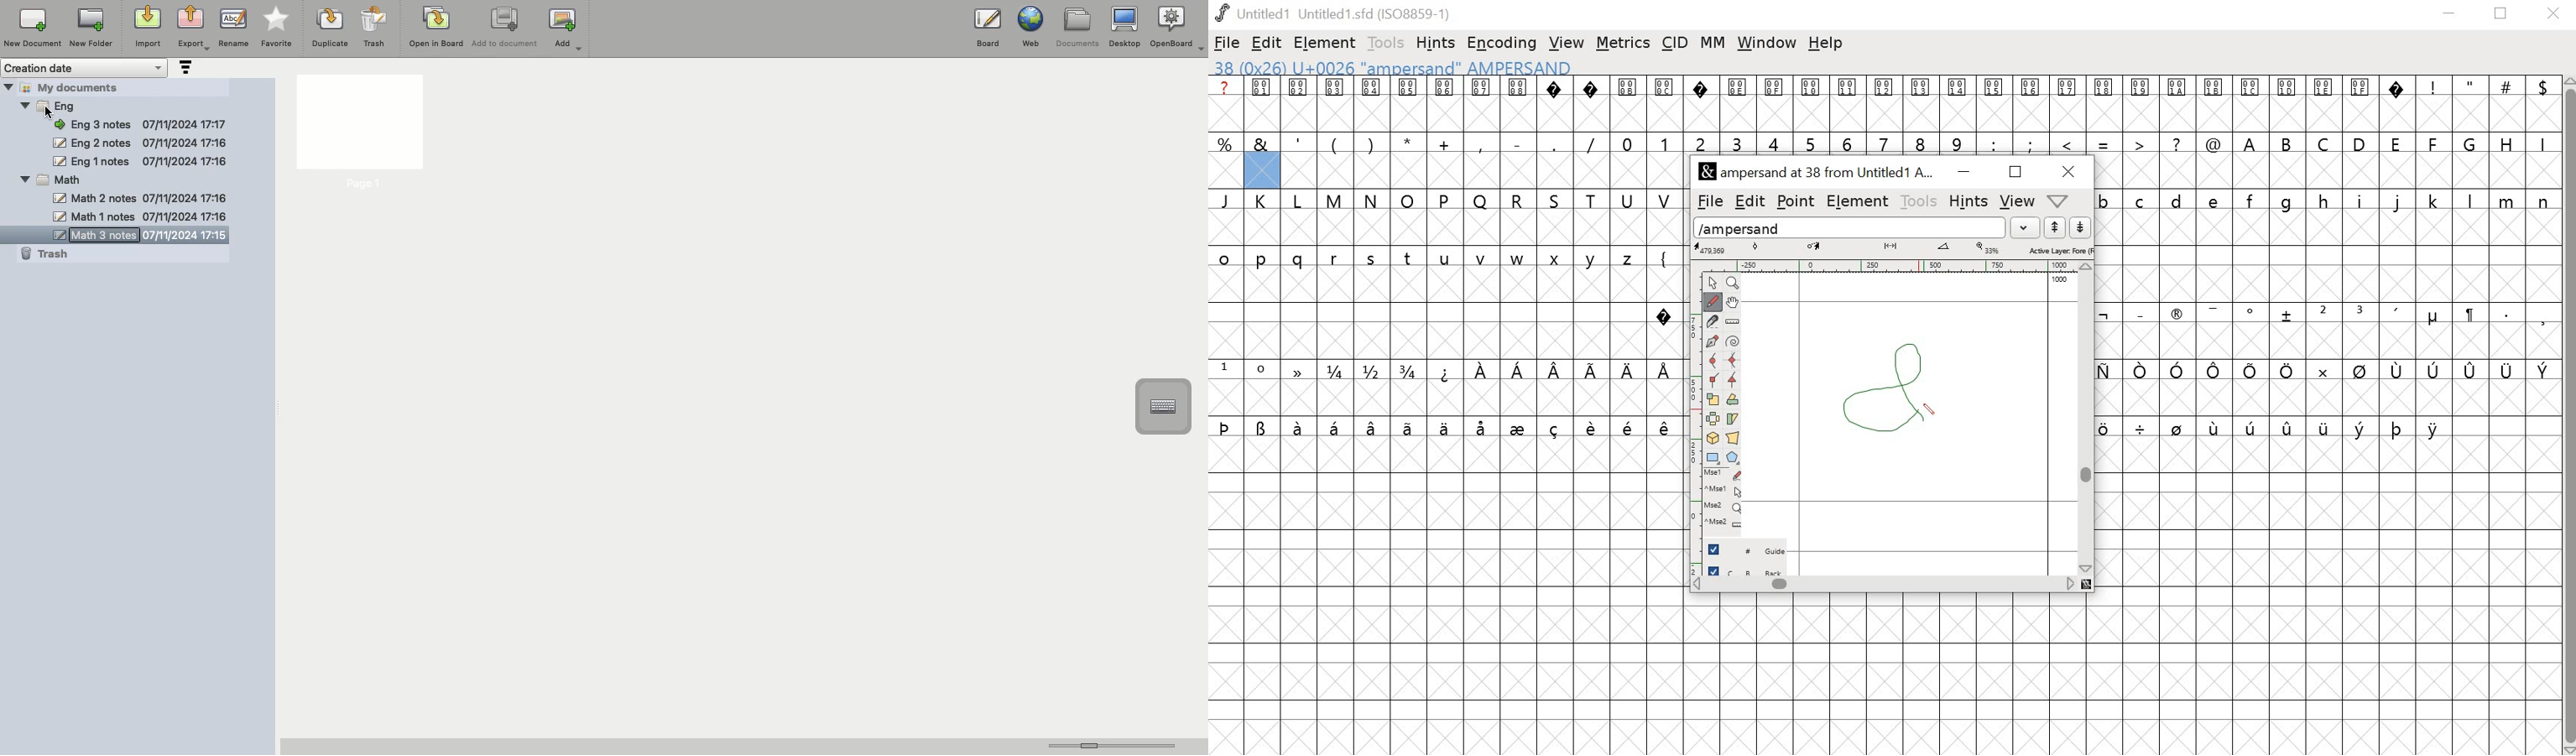 The image size is (2576, 756). I want to click on symbol, so click(2218, 371).